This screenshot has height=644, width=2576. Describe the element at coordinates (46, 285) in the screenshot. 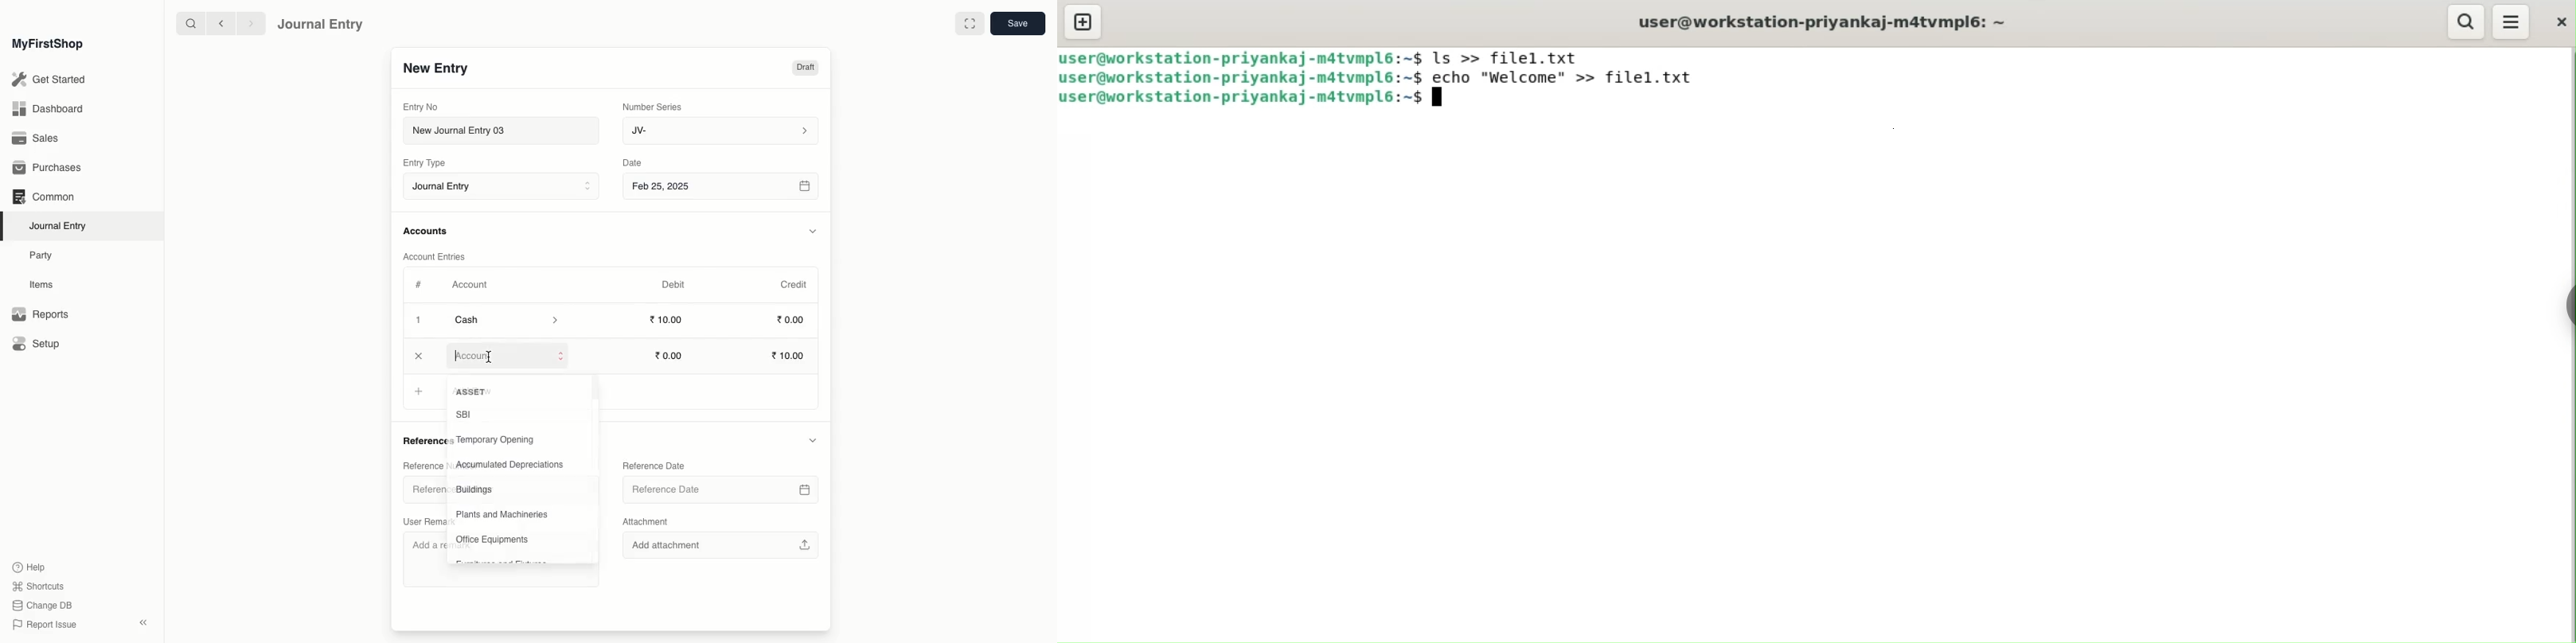

I see `Items` at that location.